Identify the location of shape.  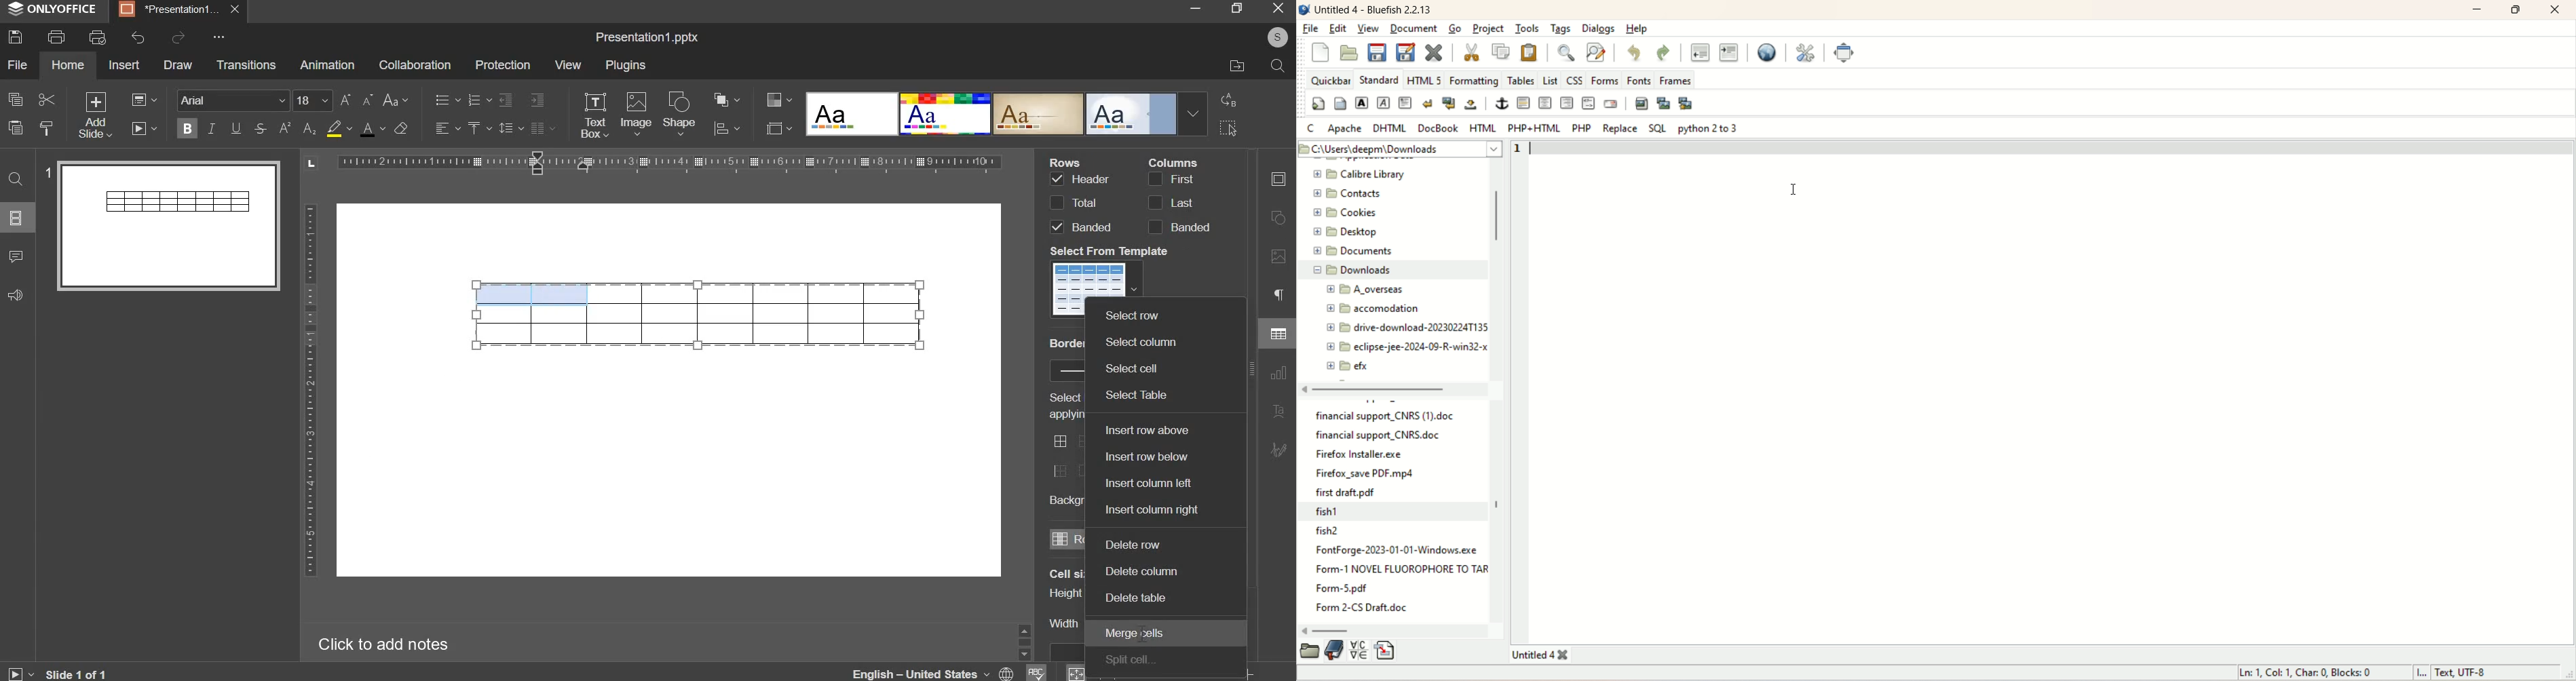
(681, 113).